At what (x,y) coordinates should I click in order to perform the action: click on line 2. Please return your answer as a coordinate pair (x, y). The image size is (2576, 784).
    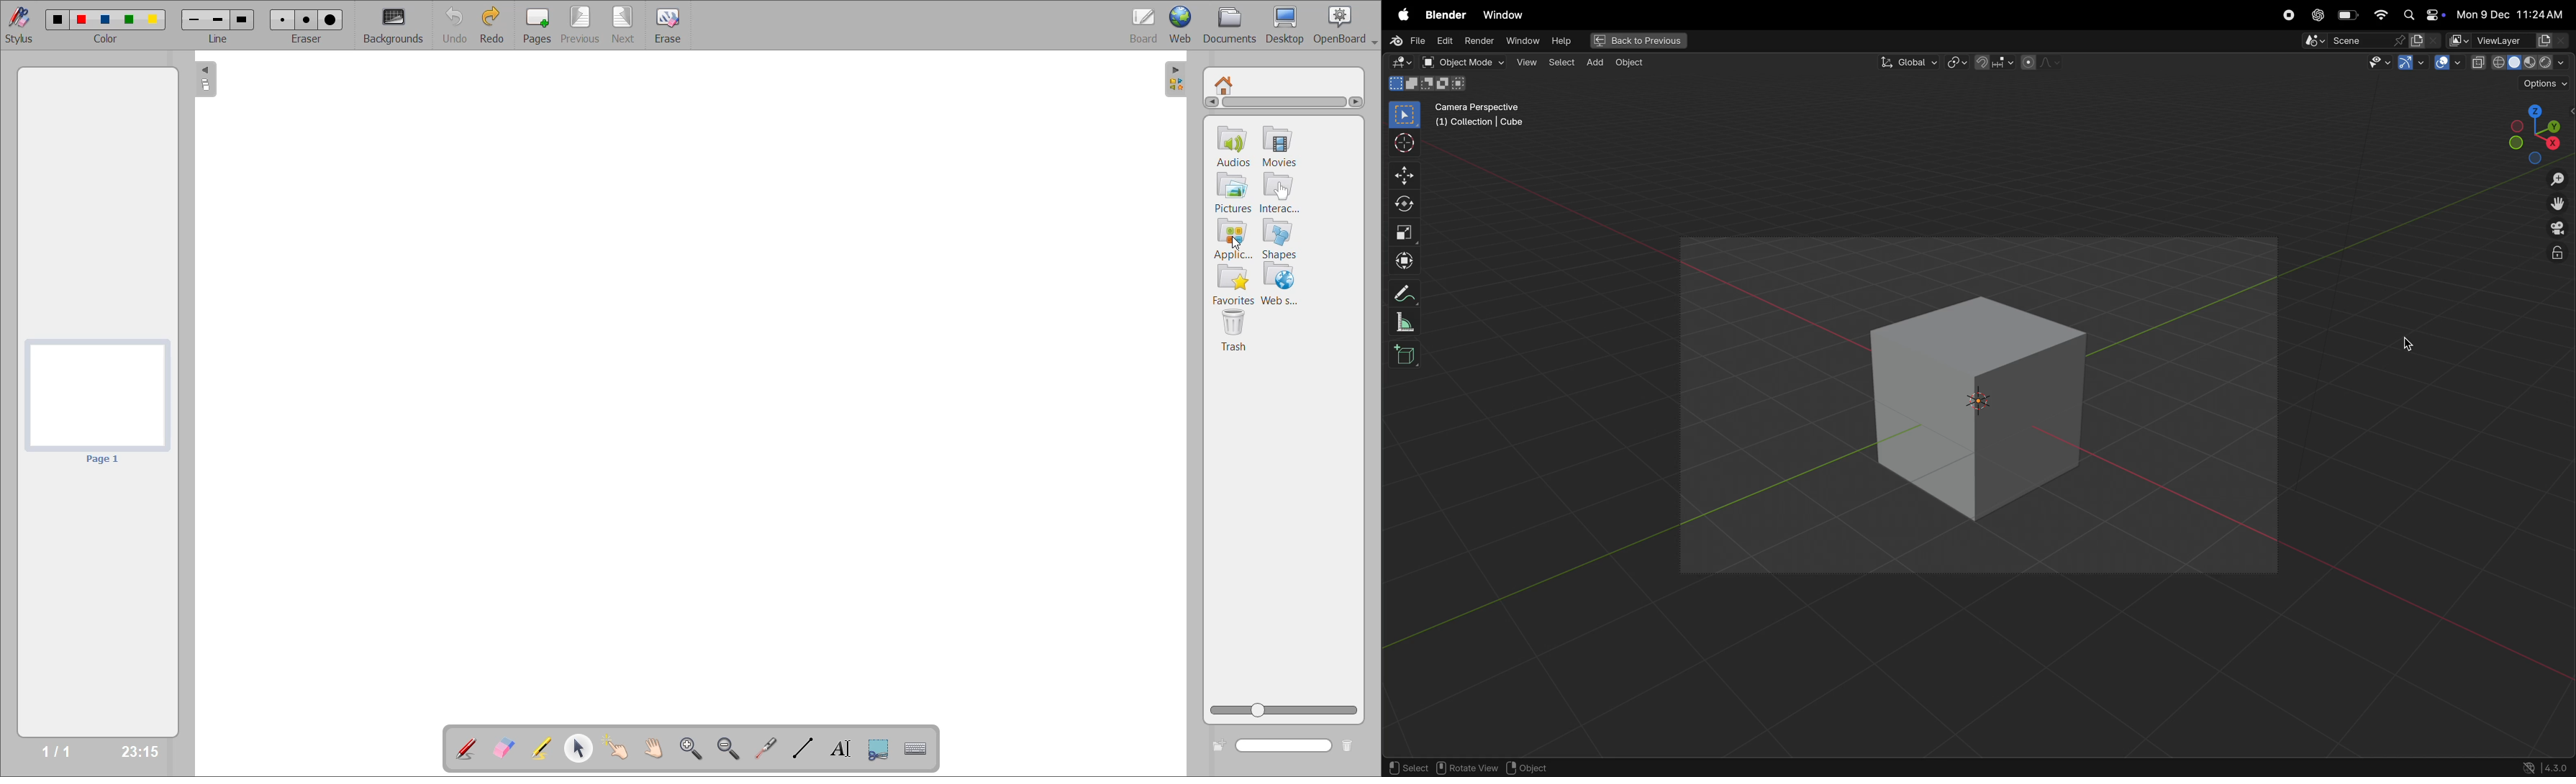
    Looking at the image, I should click on (217, 19).